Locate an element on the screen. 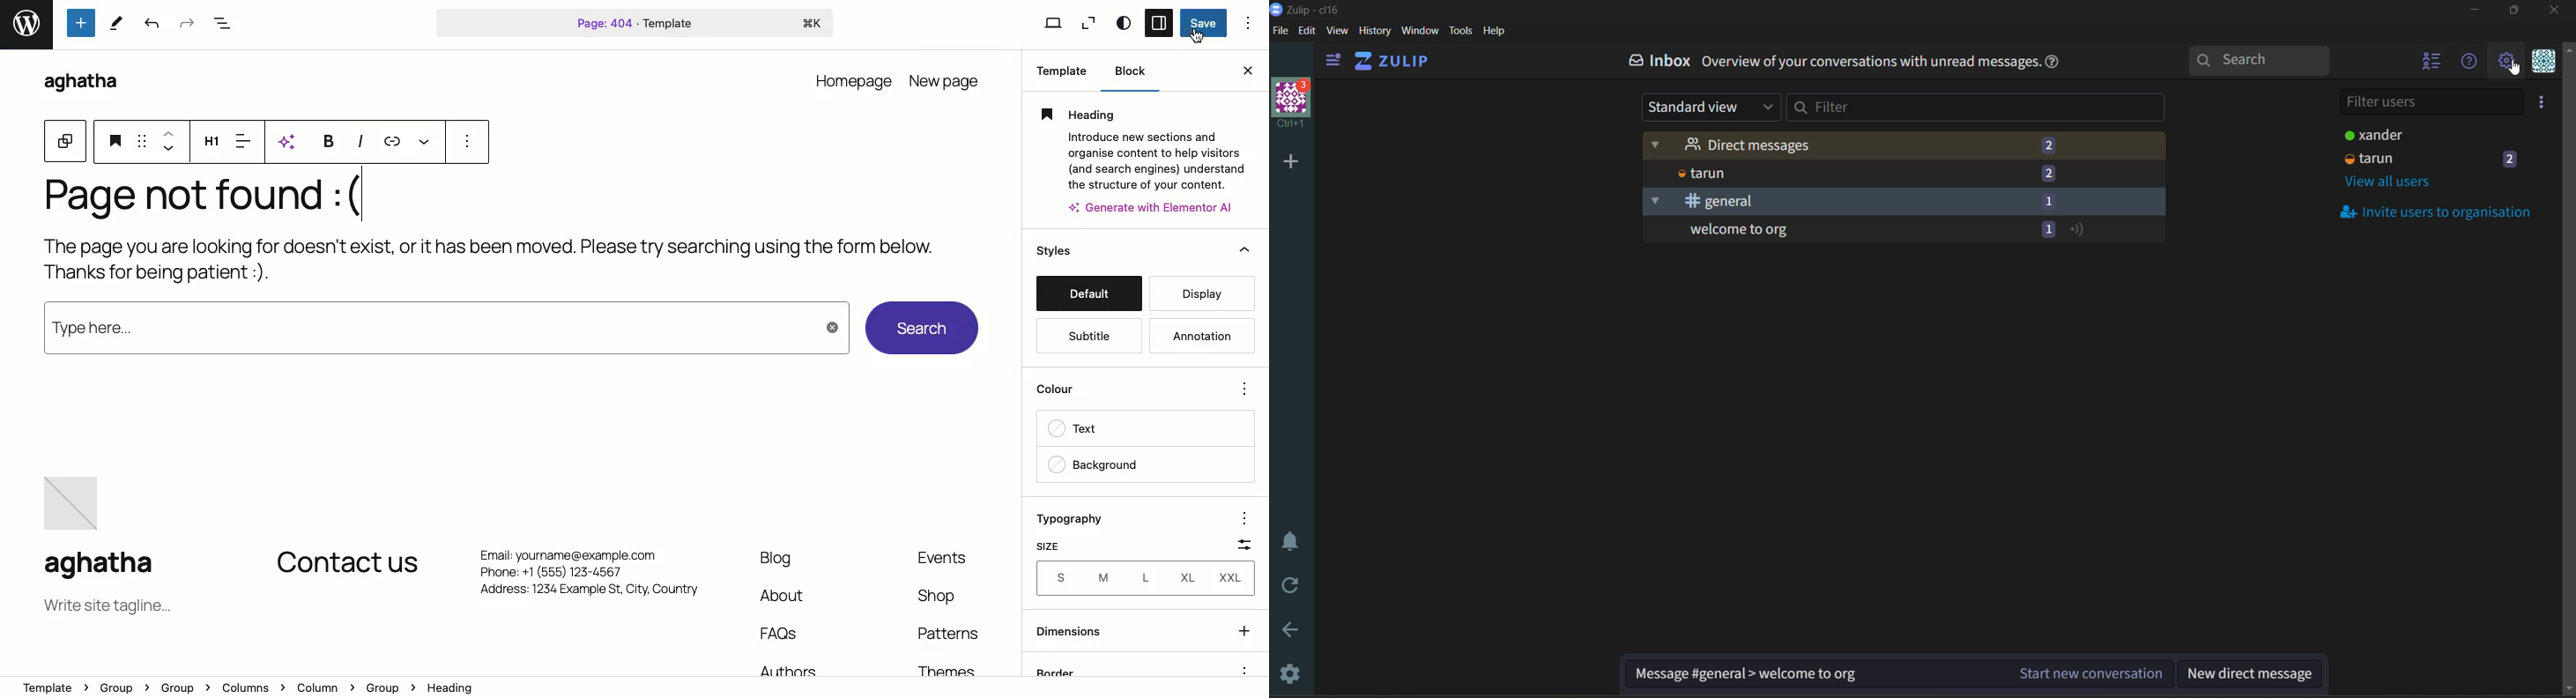 The width and height of the screenshot is (2576, 700). text is located at coordinates (1086, 427).